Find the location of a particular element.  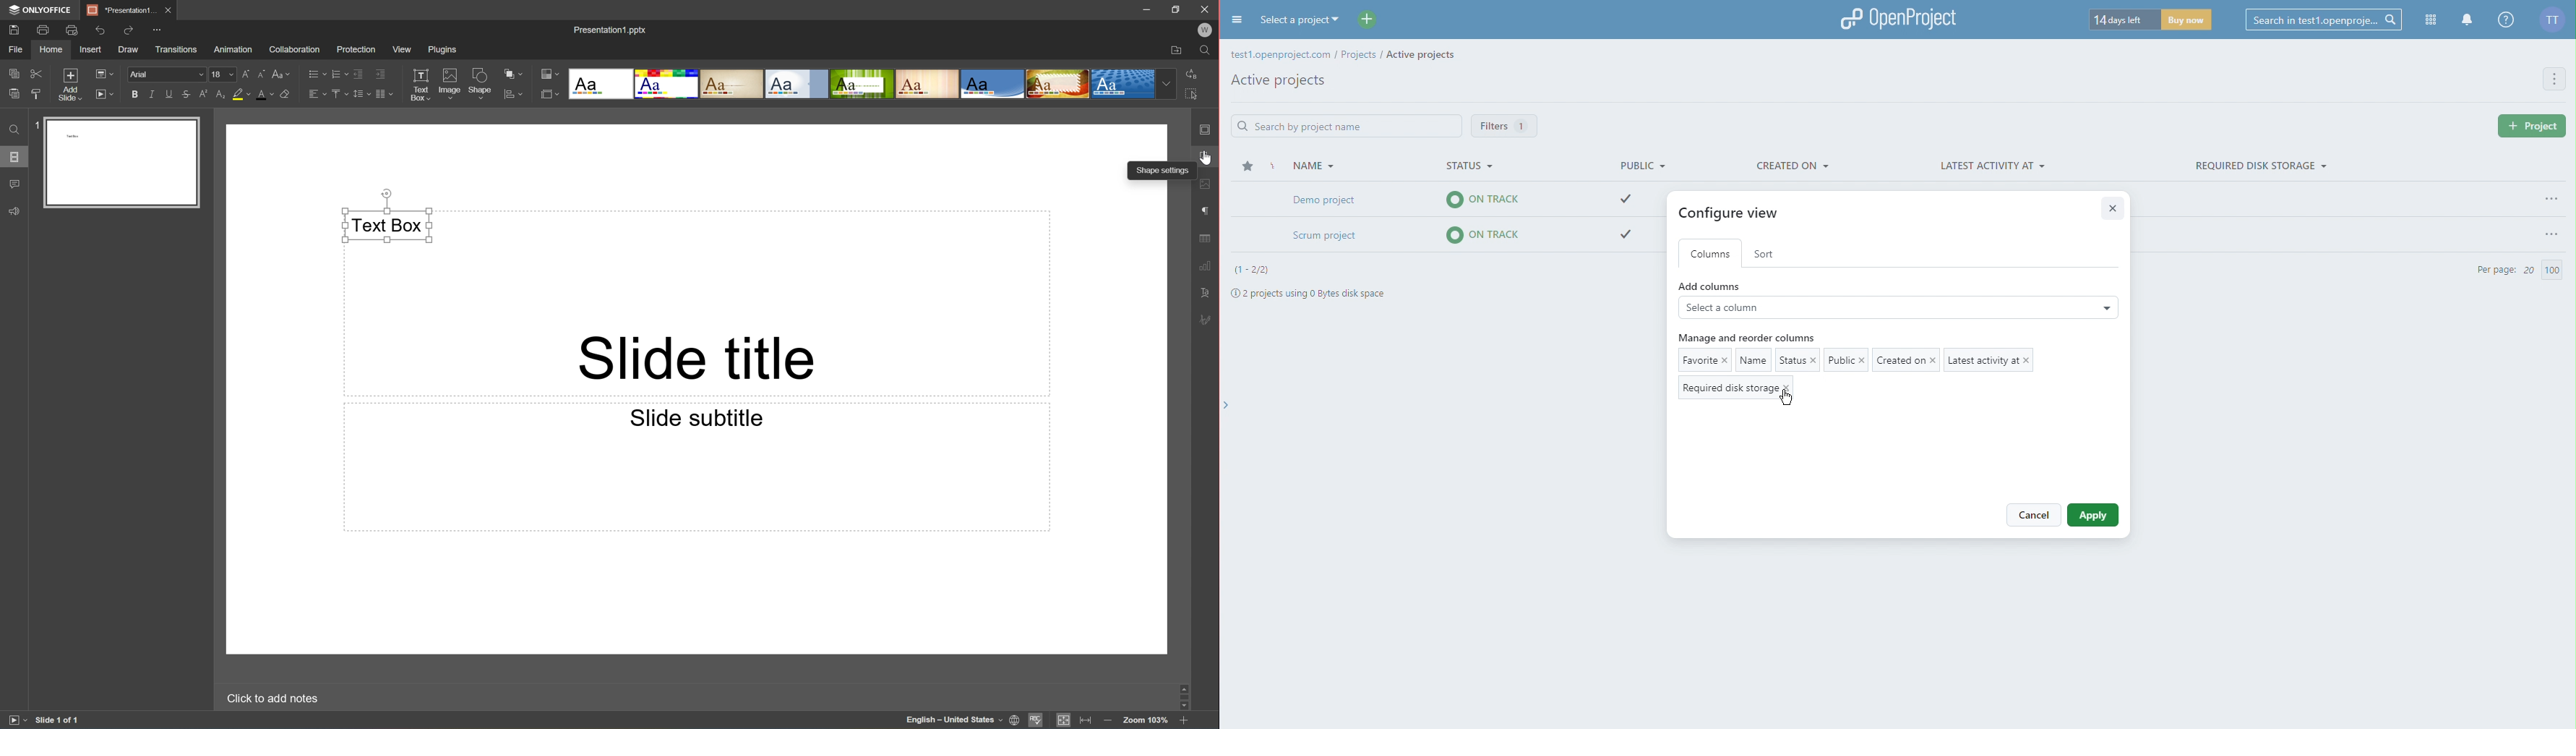

Protection is located at coordinates (358, 49).